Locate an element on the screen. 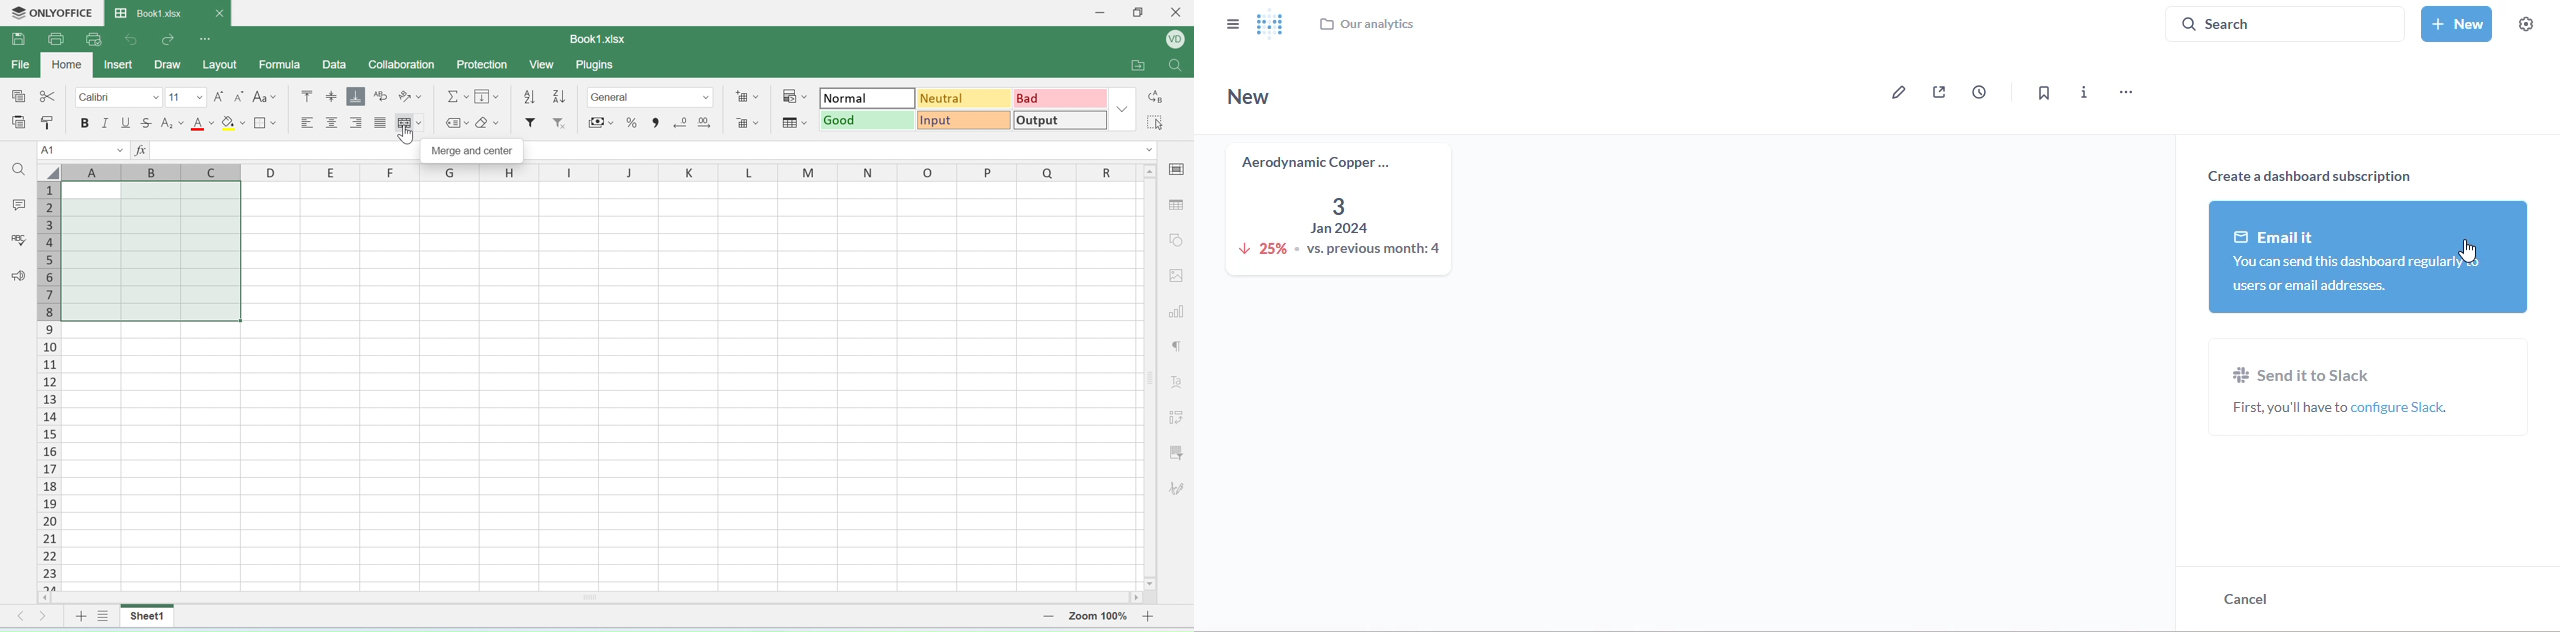 The height and width of the screenshot is (644, 2576). signature is located at coordinates (1179, 491).